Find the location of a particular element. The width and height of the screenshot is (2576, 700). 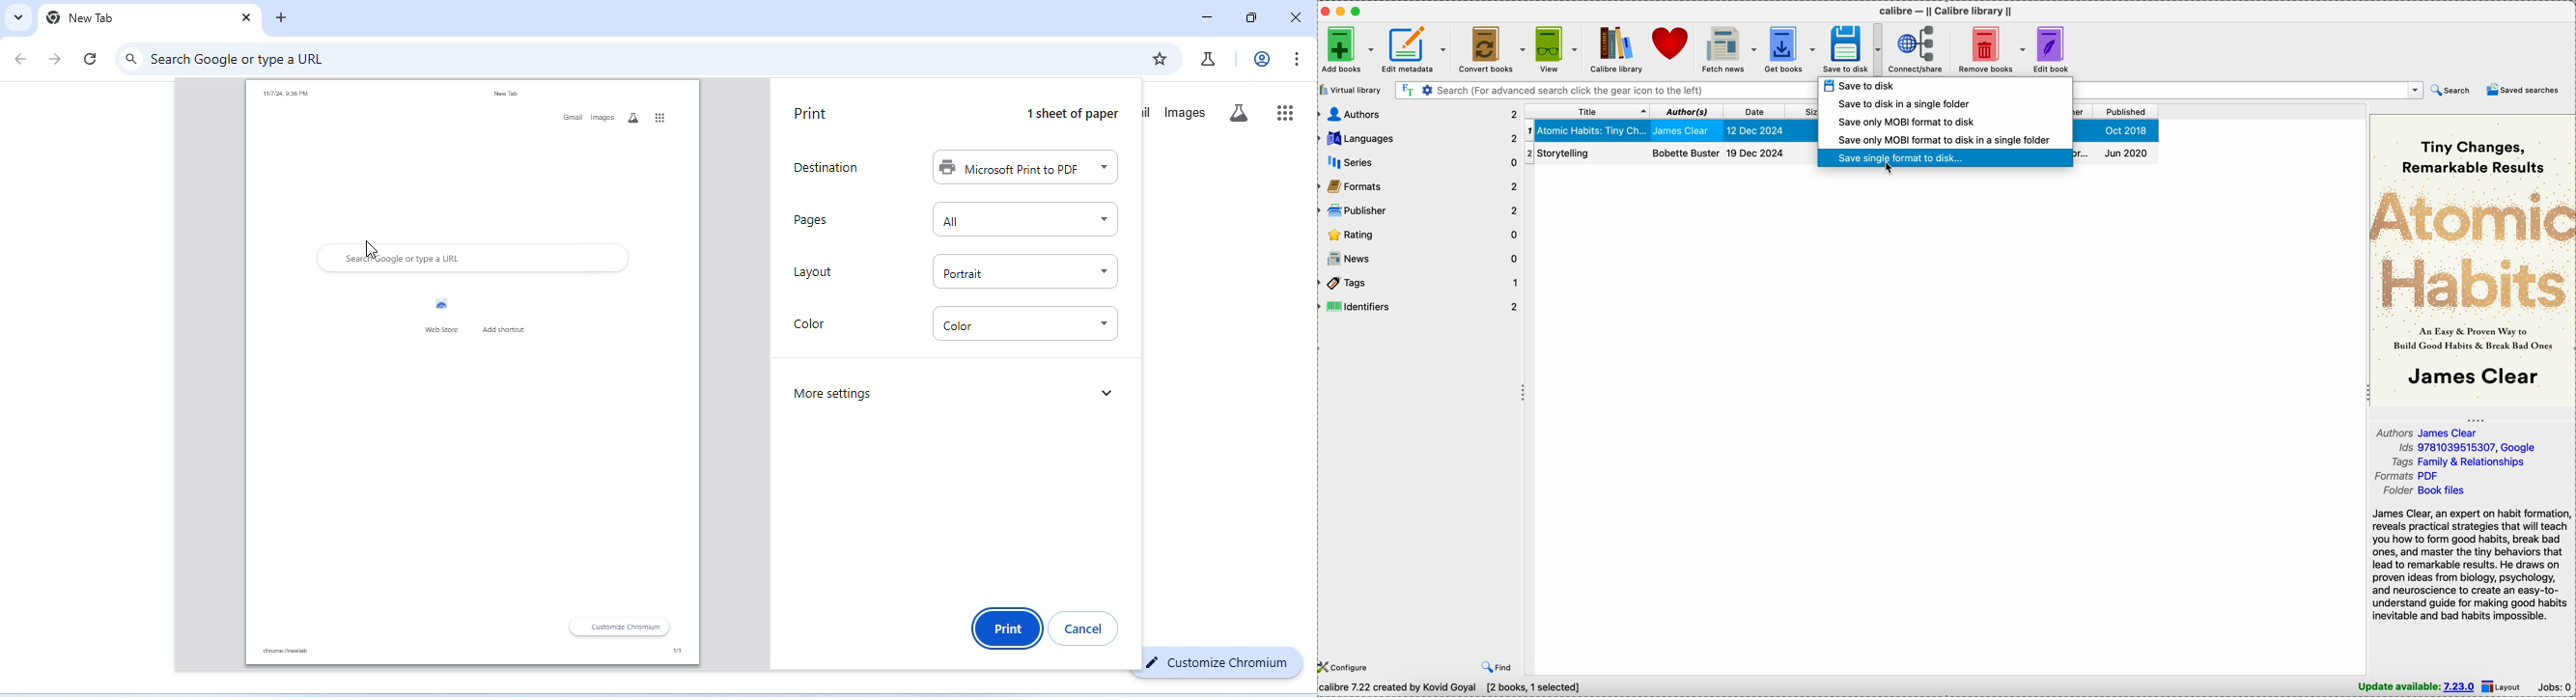

maximize is located at coordinates (1253, 17).